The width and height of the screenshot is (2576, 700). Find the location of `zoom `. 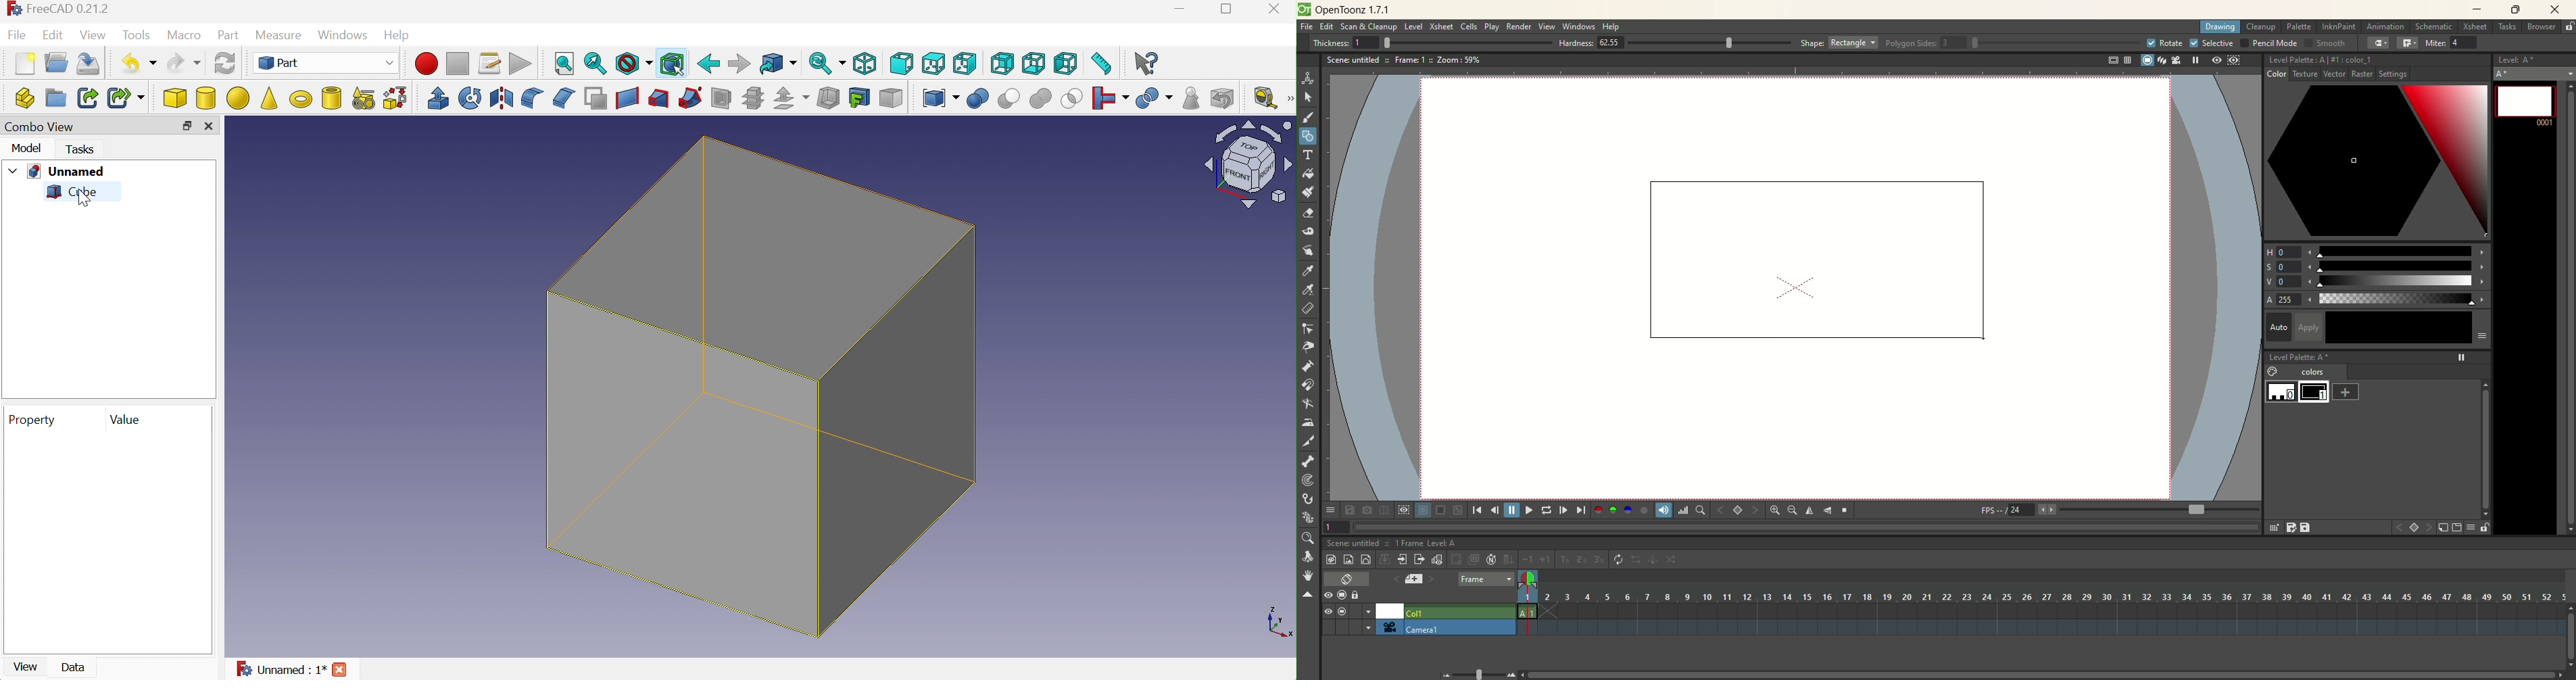

zoom  is located at coordinates (1306, 539).